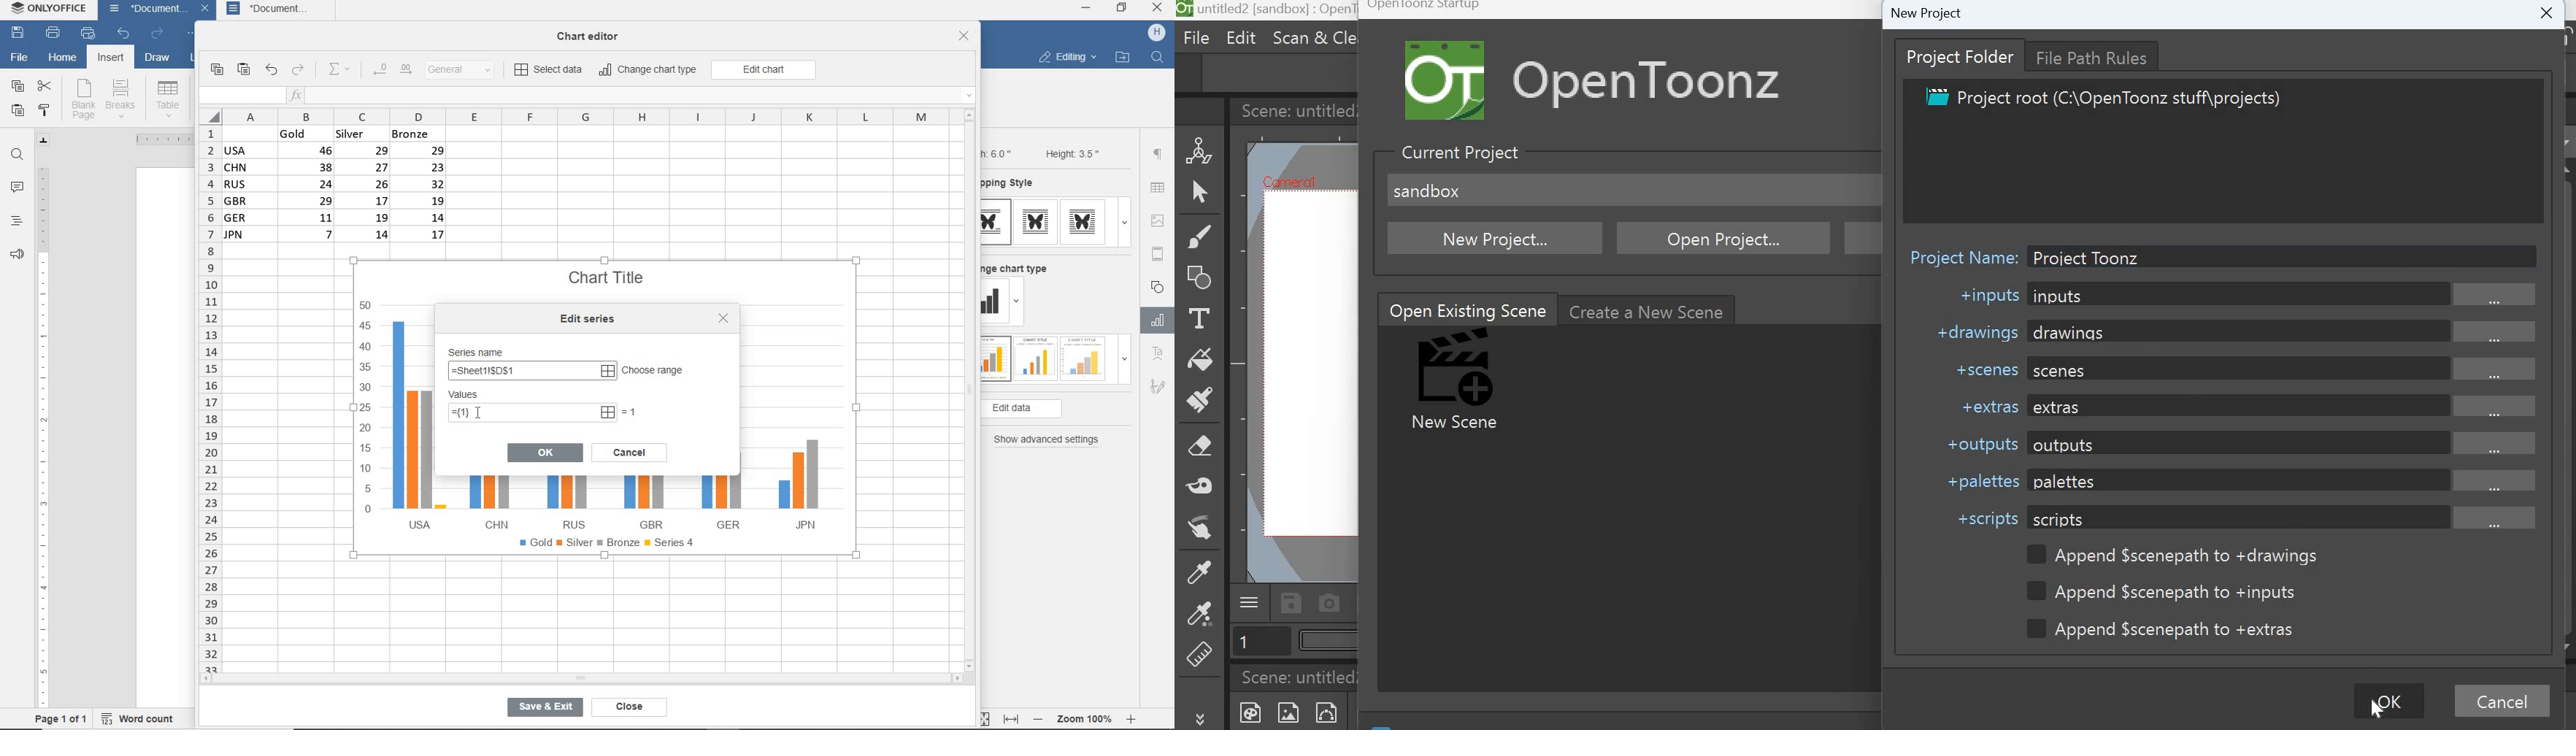 Image resolution: width=2576 pixels, height=756 pixels. I want to click on change decimal place, so click(392, 70).